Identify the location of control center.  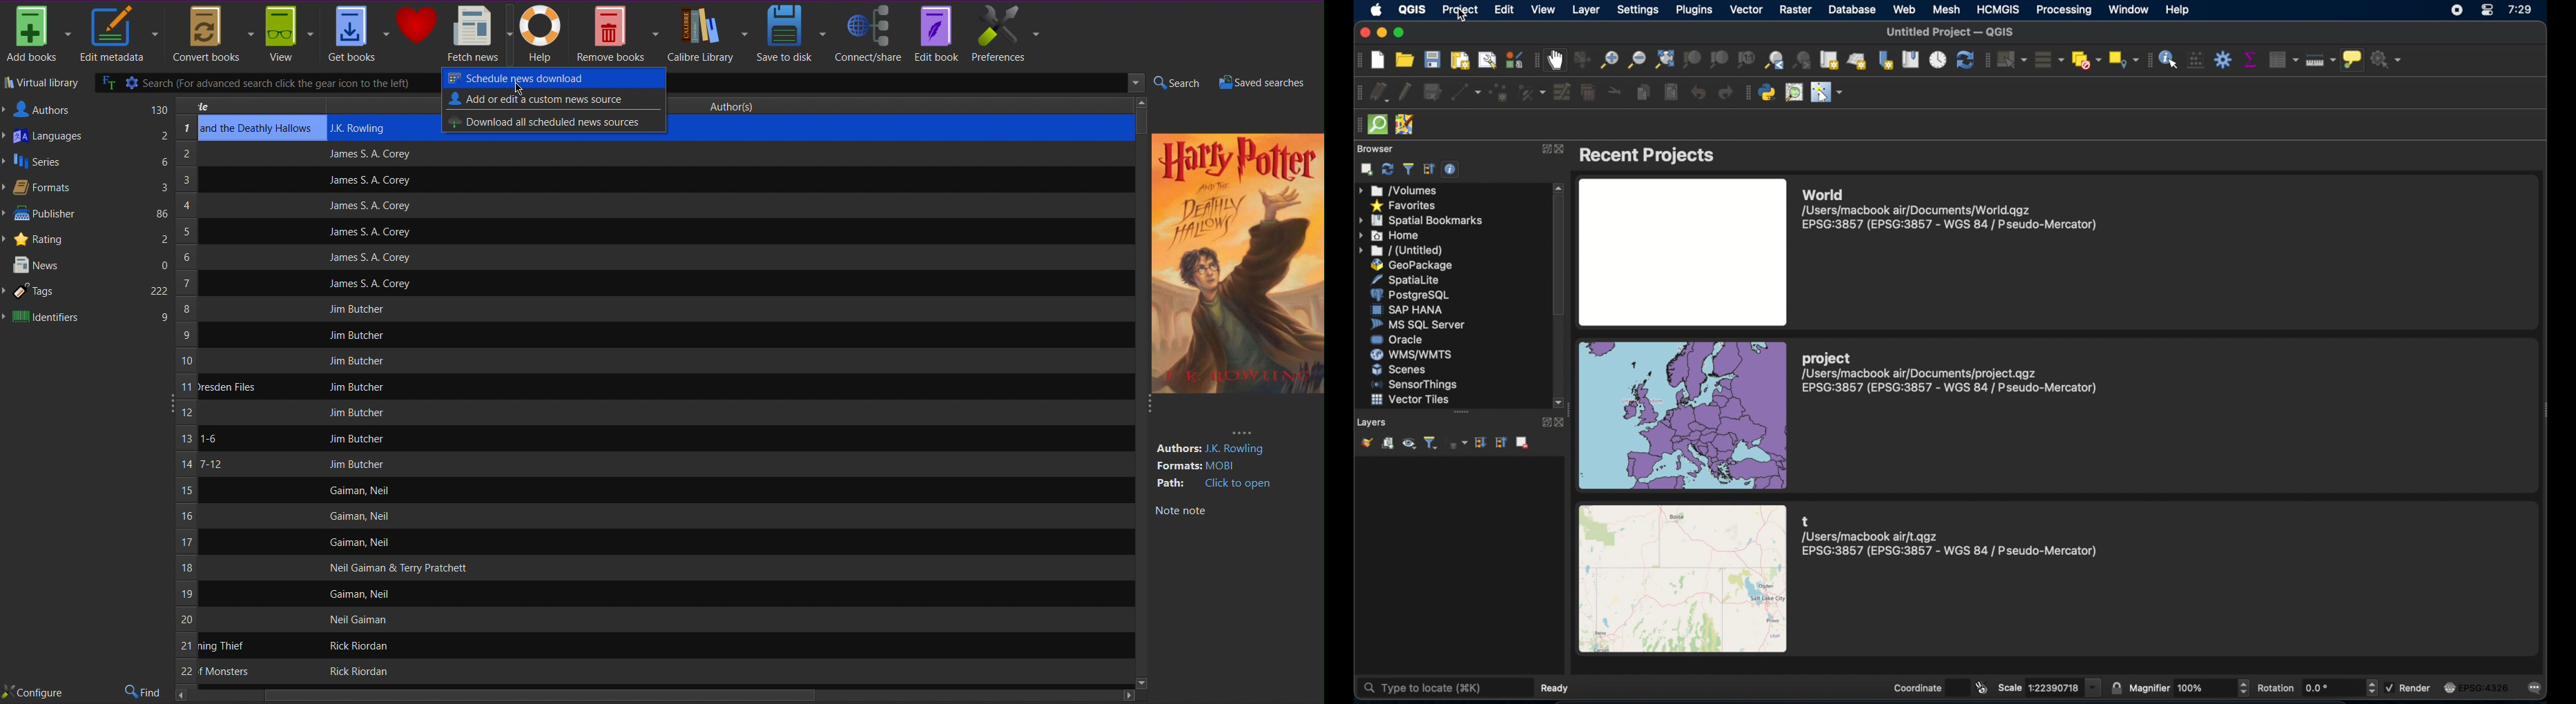
(2487, 11).